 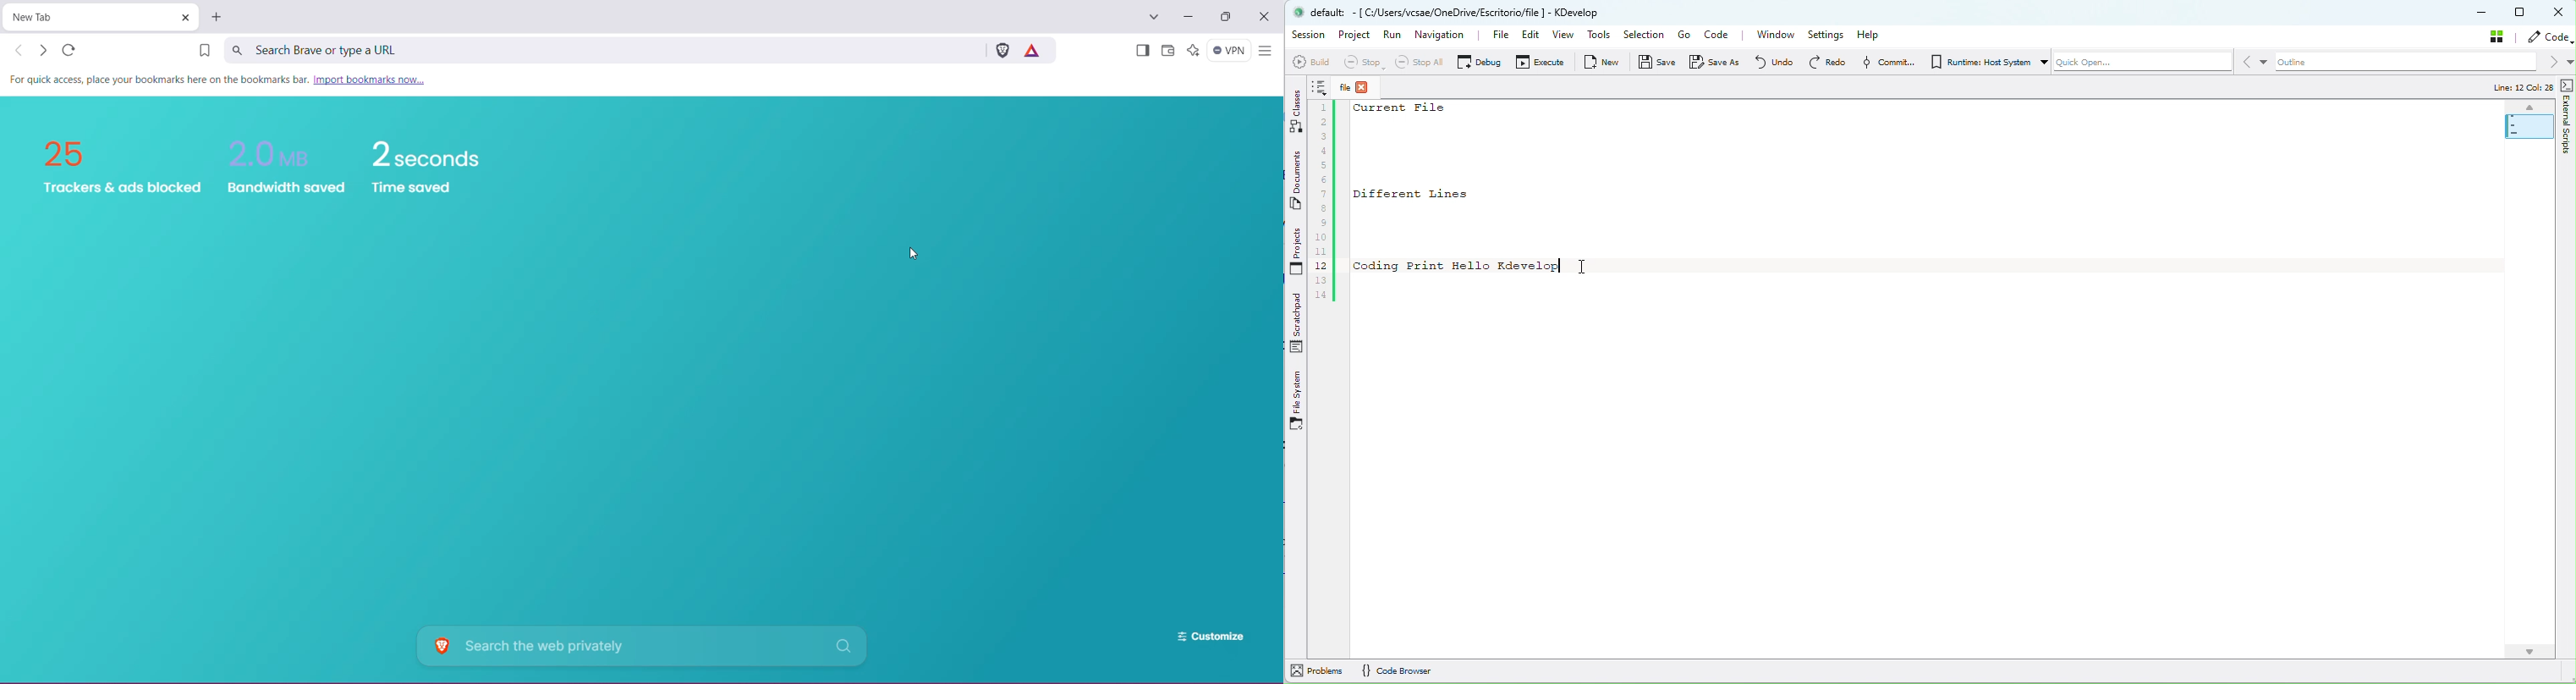 I want to click on Search Tabs, so click(x=1155, y=17).